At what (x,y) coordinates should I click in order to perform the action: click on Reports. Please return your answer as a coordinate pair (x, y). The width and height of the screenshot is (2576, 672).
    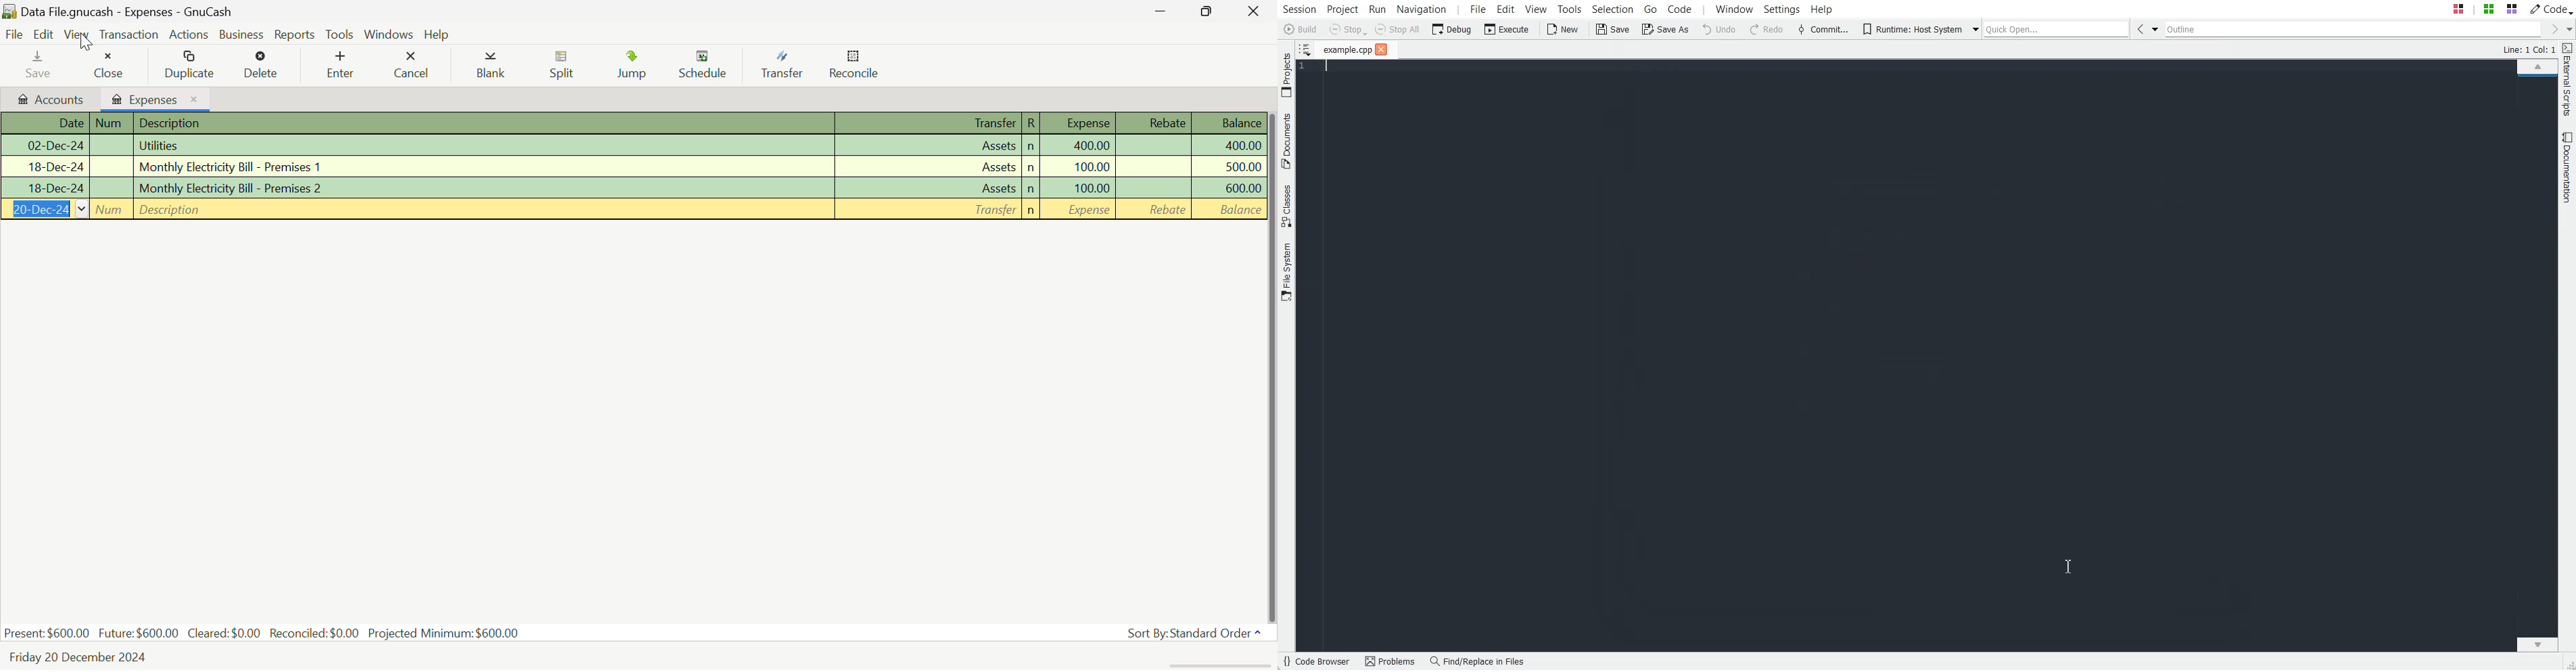
    Looking at the image, I should click on (294, 33).